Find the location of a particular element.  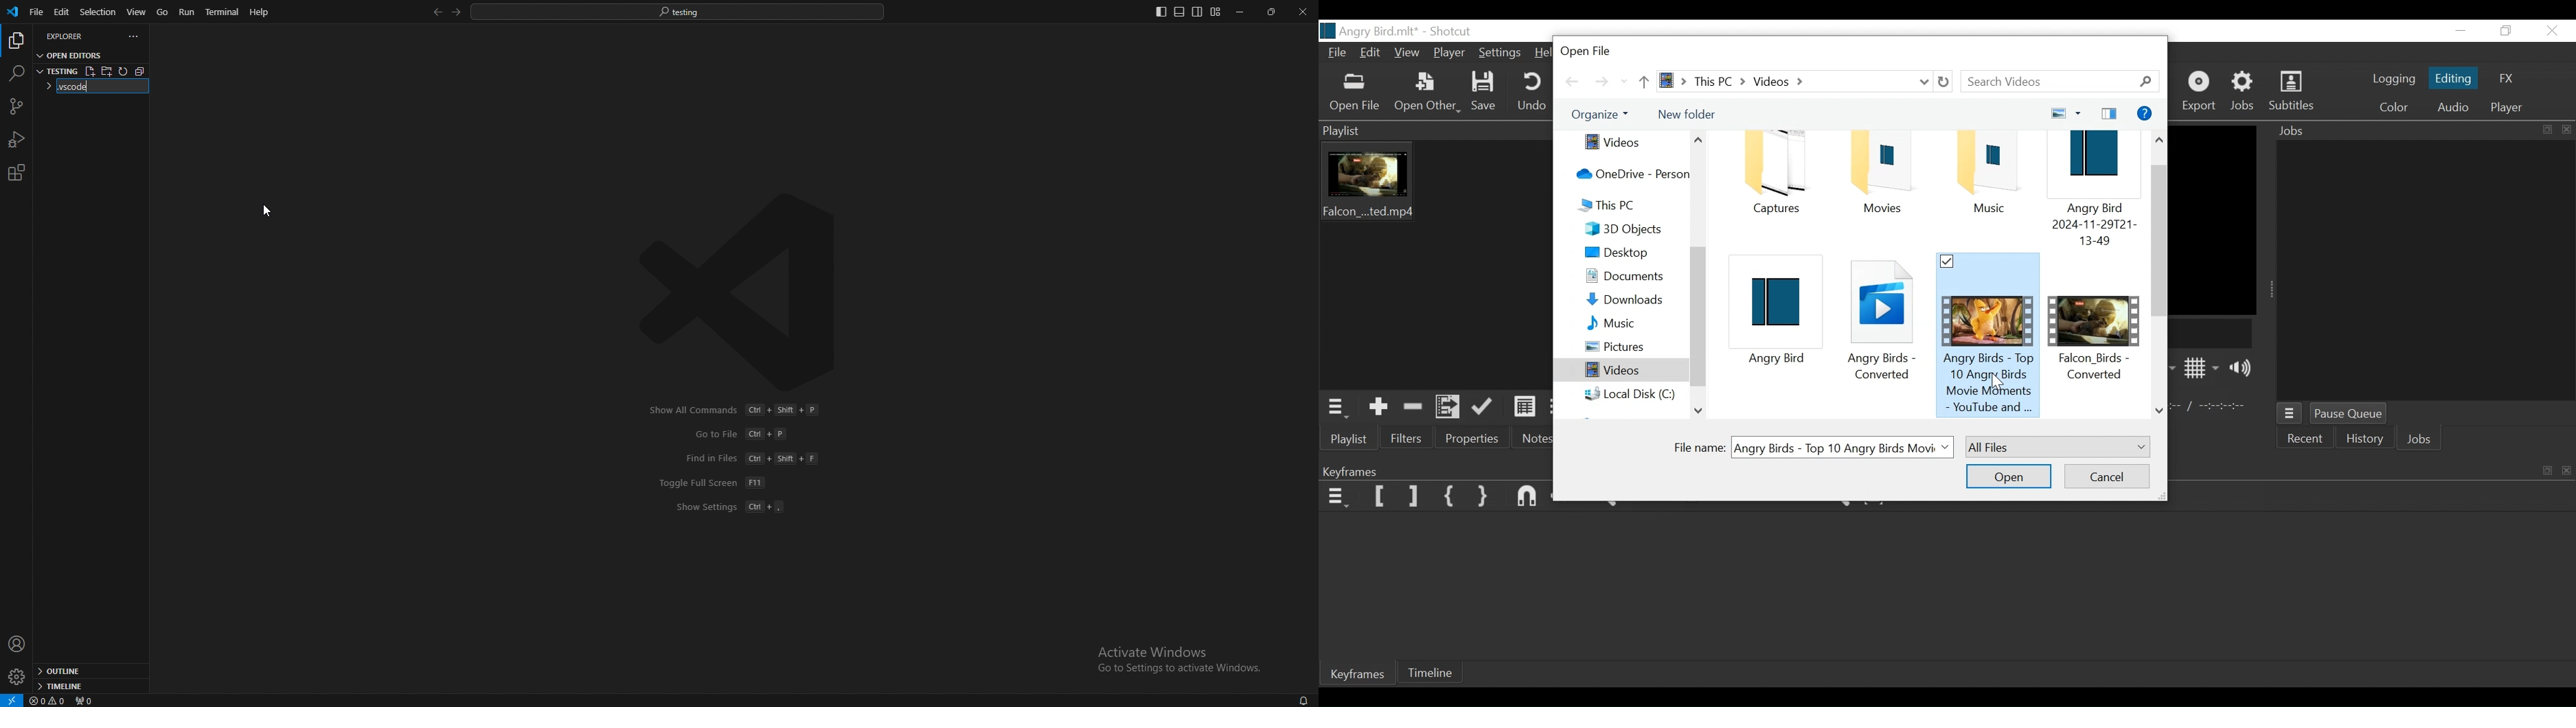

File is located at coordinates (1337, 54).